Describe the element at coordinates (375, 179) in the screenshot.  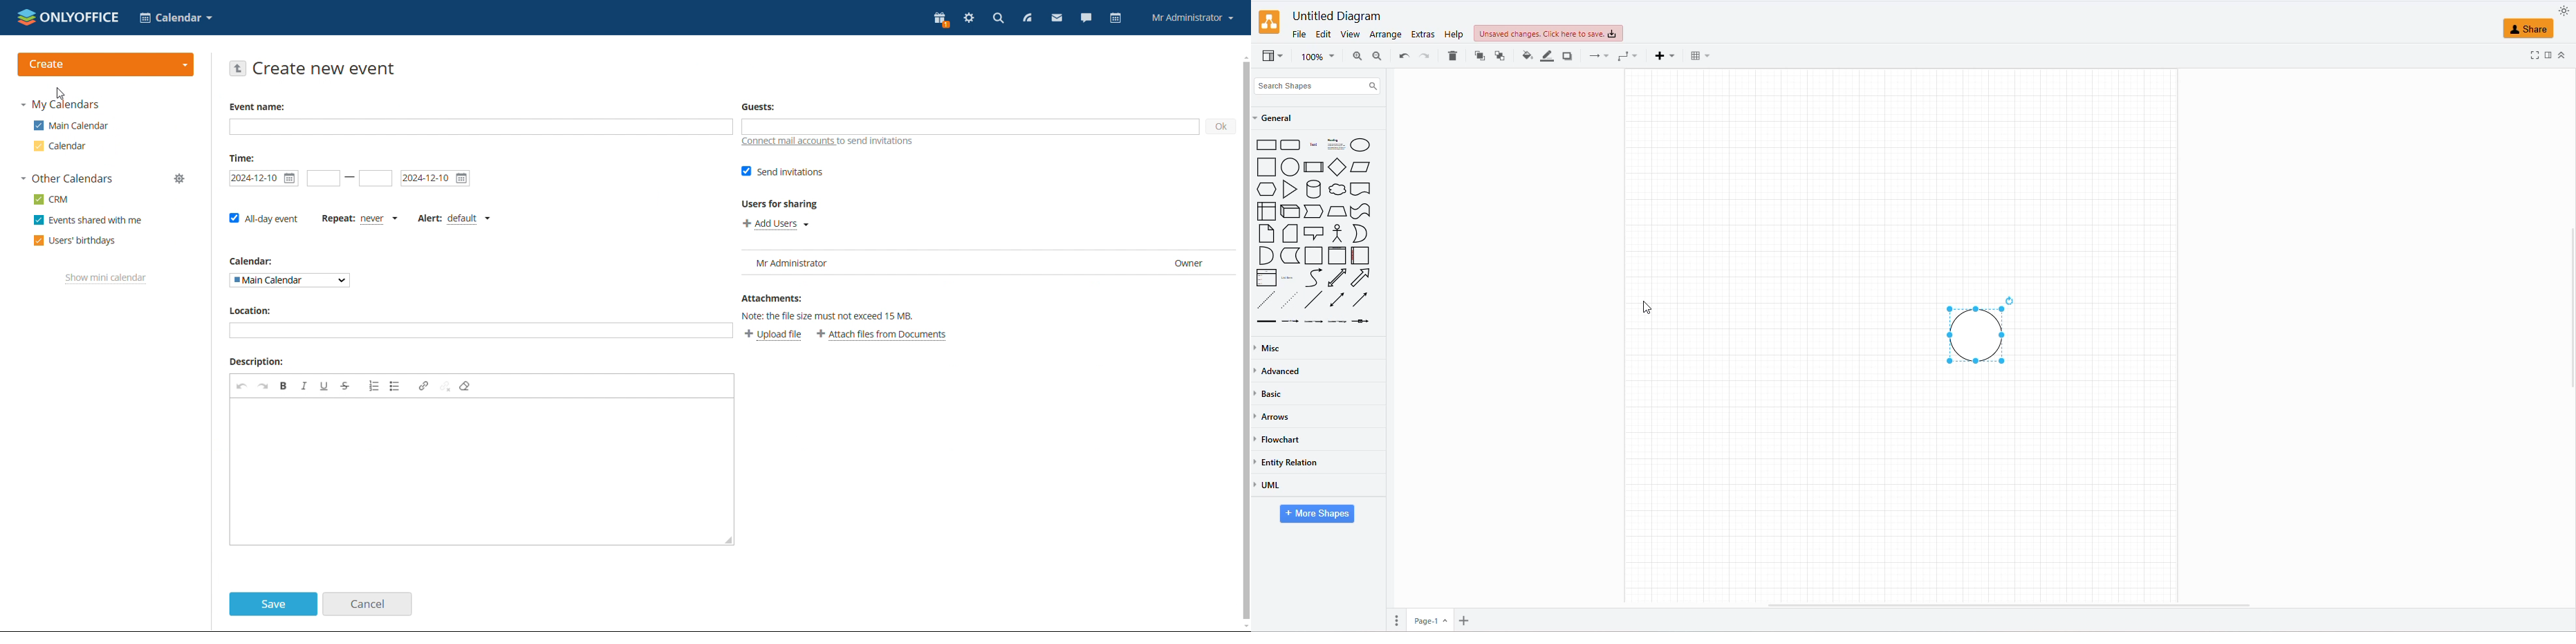
I see `end time` at that location.